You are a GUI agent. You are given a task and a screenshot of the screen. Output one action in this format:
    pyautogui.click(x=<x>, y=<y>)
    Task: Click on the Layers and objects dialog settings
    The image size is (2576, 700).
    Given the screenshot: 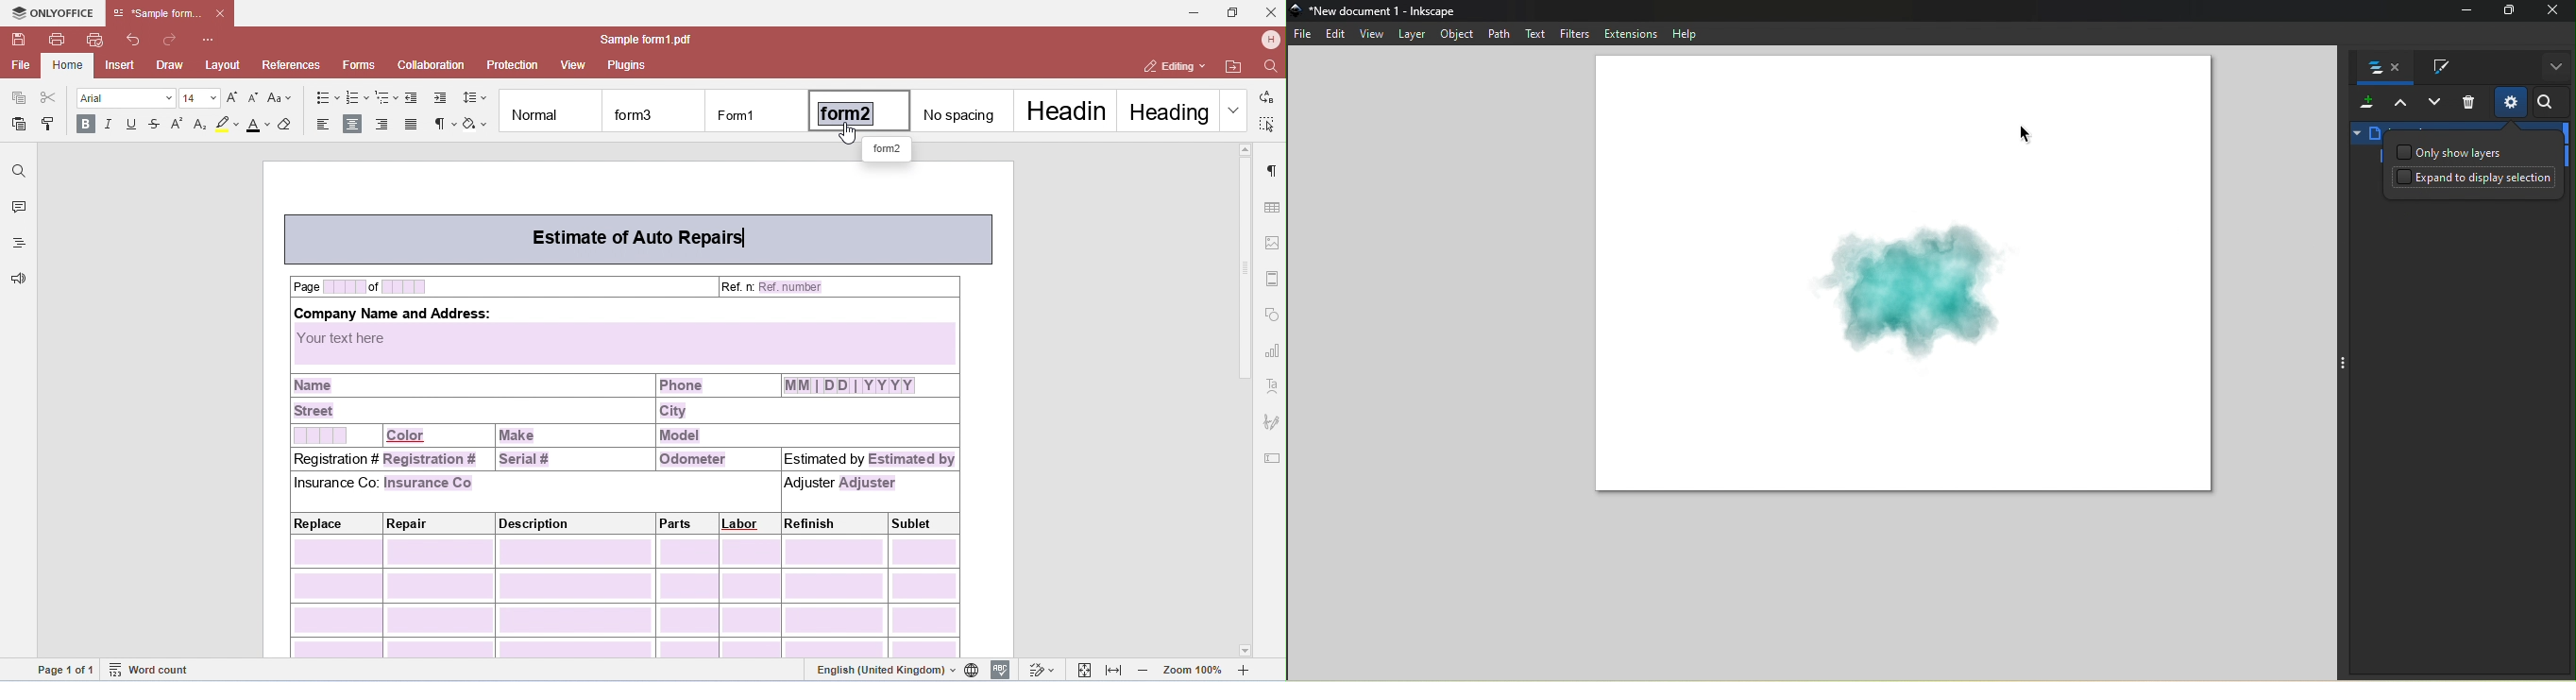 What is the action you would take?
    pyautogui.click(x=2510, y=102)
    